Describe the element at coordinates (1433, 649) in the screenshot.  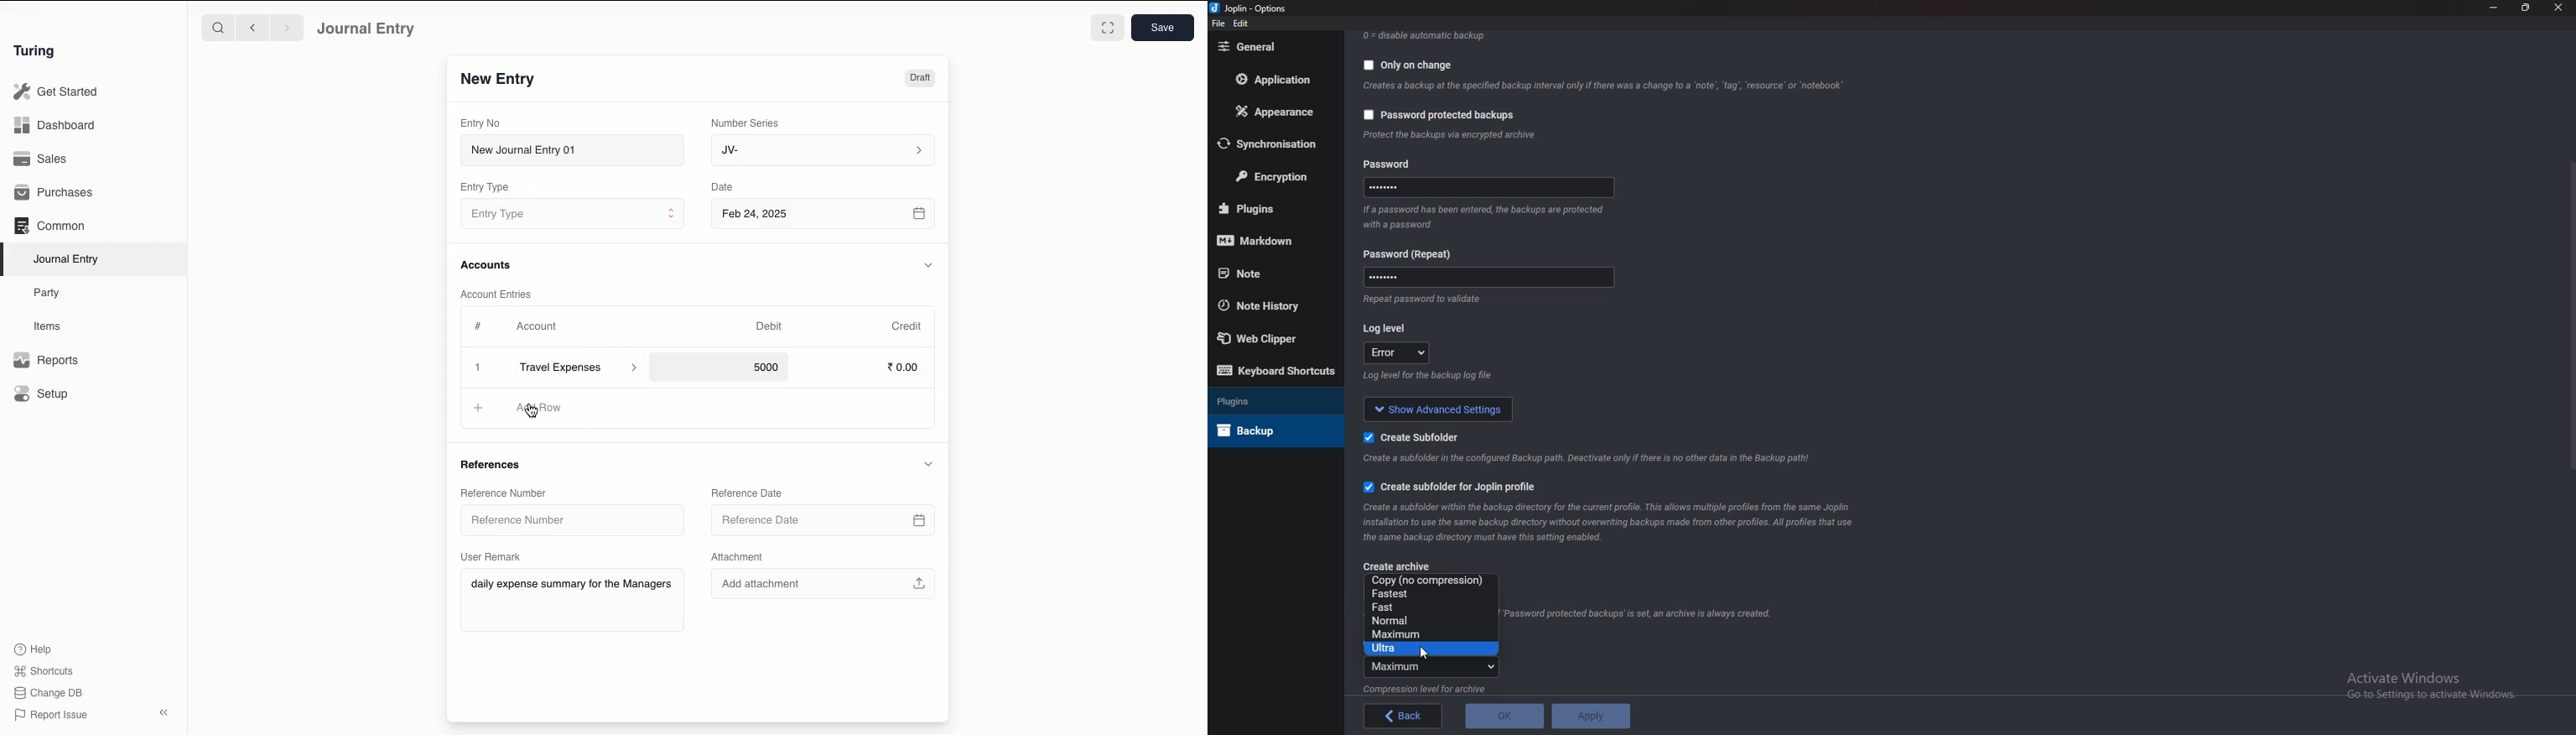
I see `Ultra` at that location.